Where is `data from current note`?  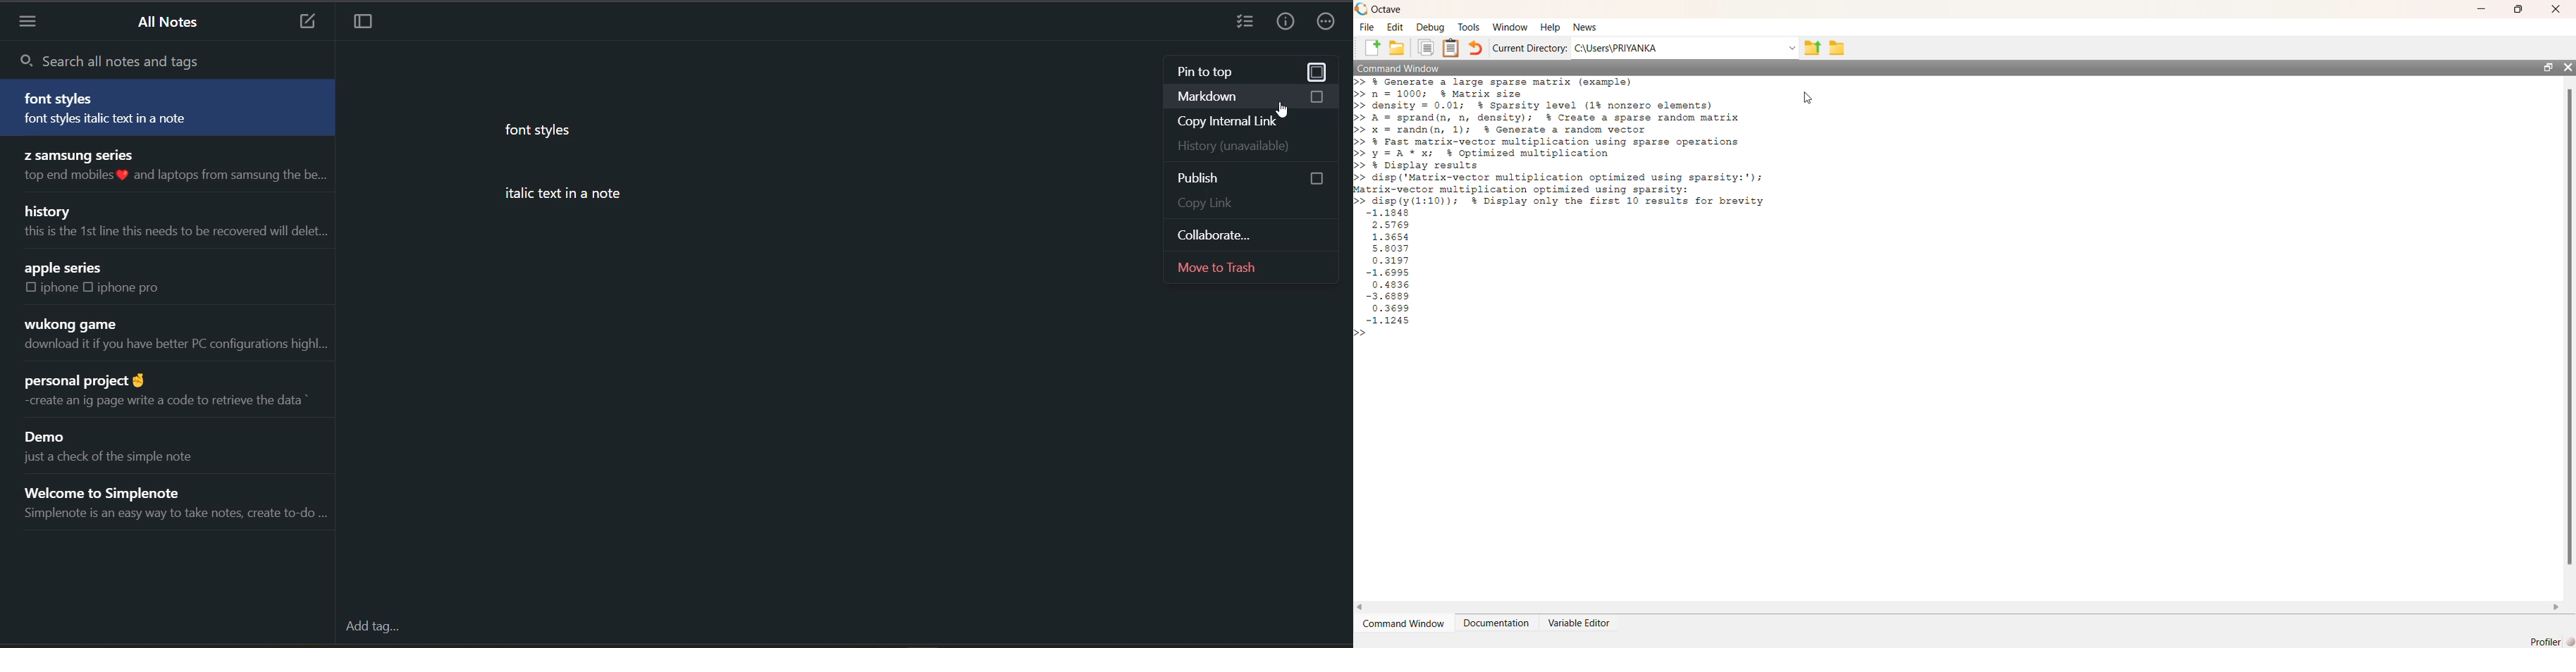
data from current note is located at coordinates (621, 175).